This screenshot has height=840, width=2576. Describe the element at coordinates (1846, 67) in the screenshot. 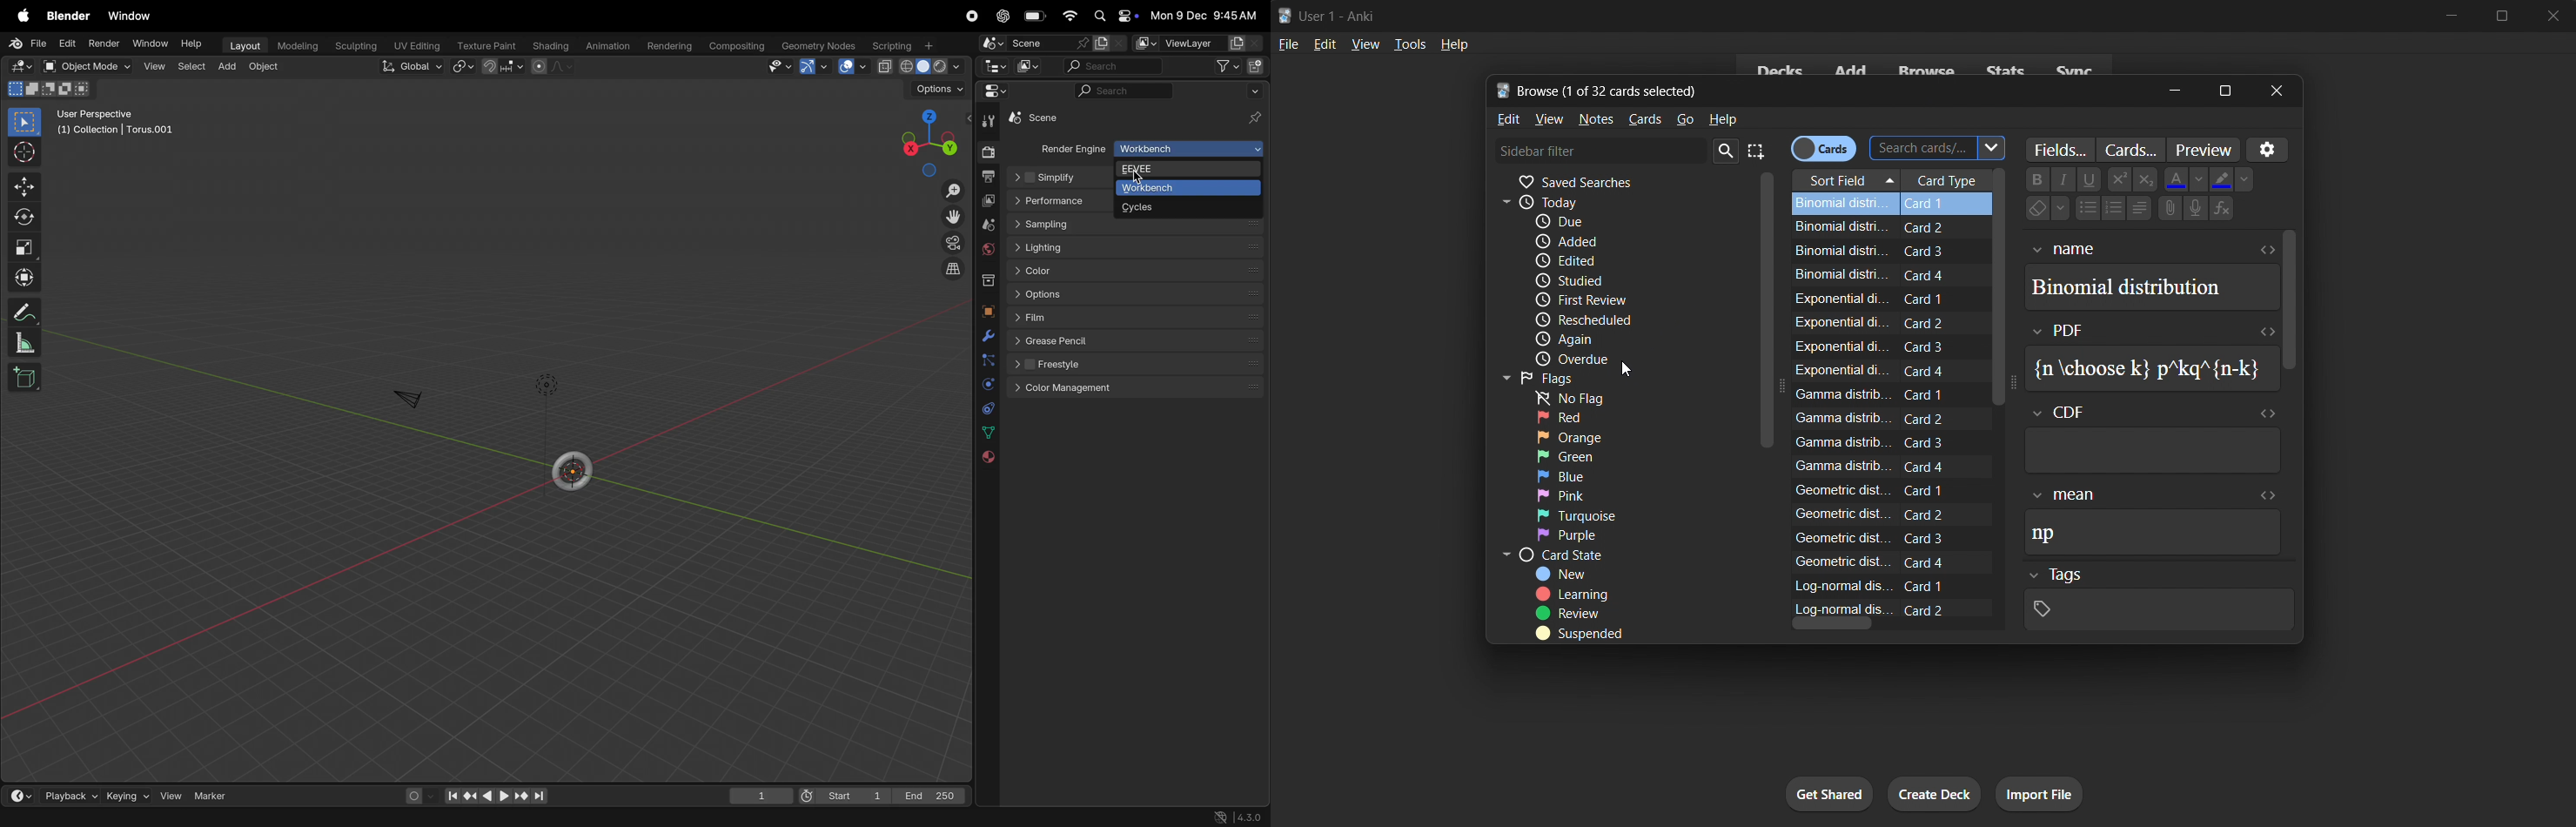

I see `` at that location.